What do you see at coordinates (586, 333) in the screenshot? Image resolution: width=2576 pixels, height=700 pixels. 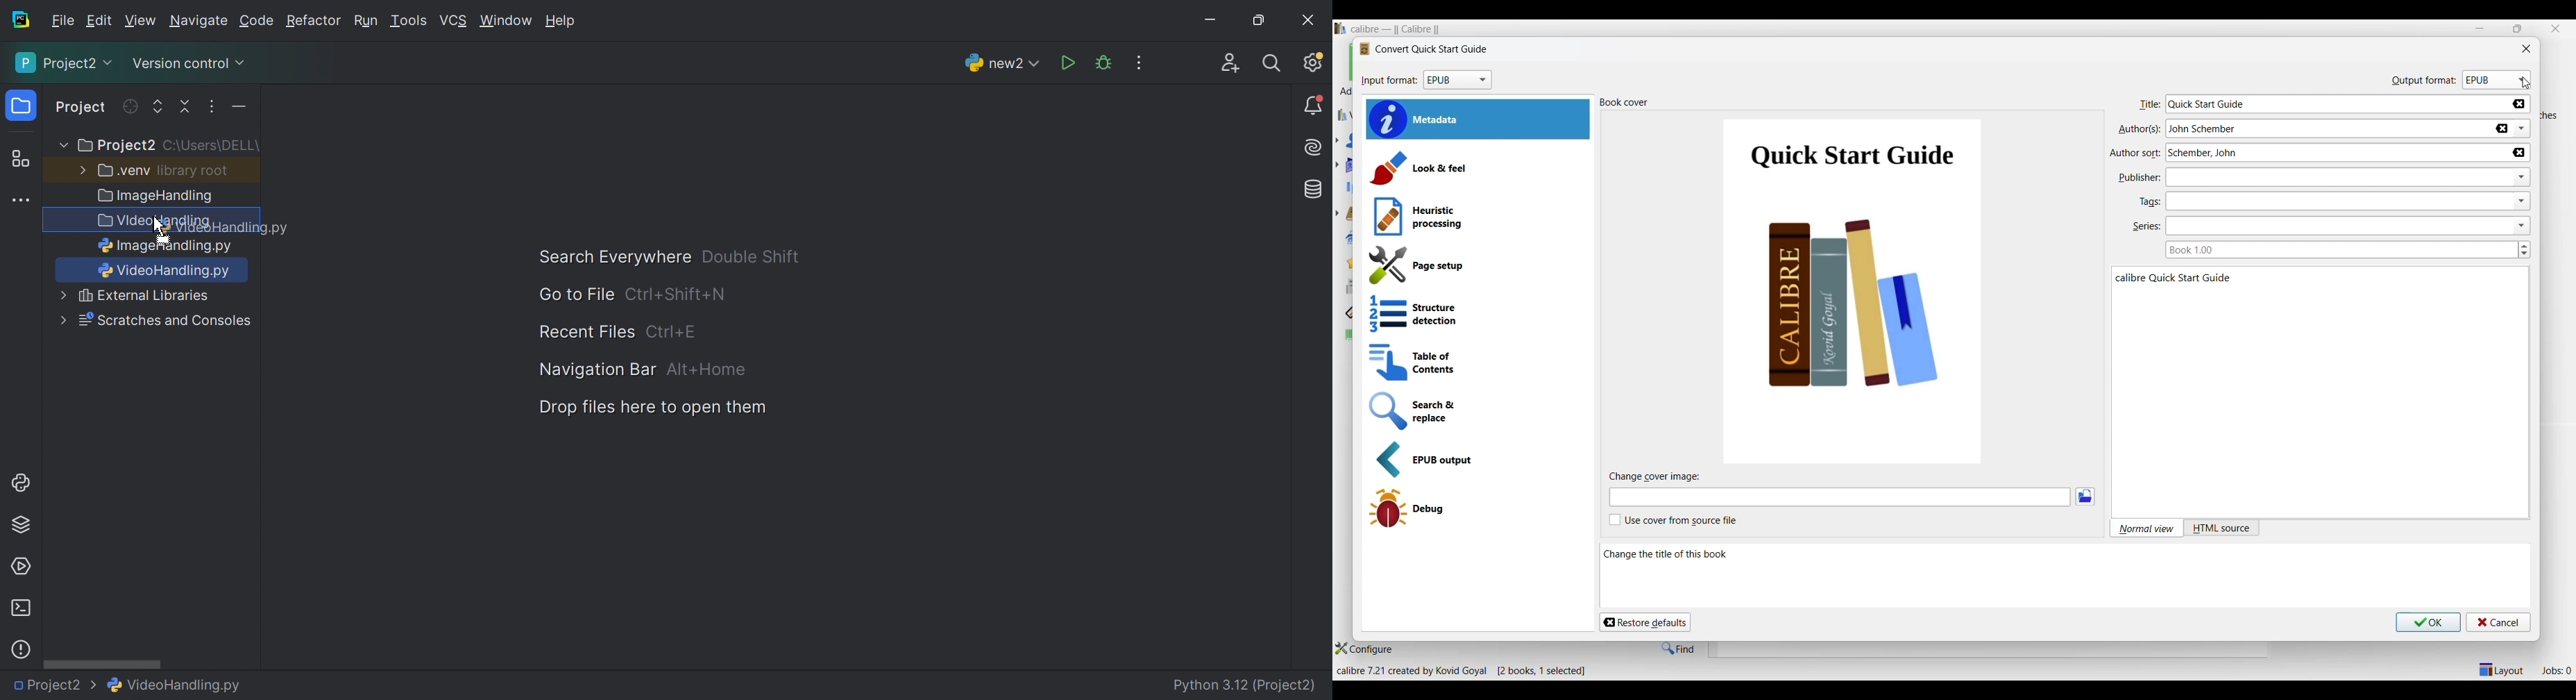 I see `Recent Files` at bounding box center [586, 333].